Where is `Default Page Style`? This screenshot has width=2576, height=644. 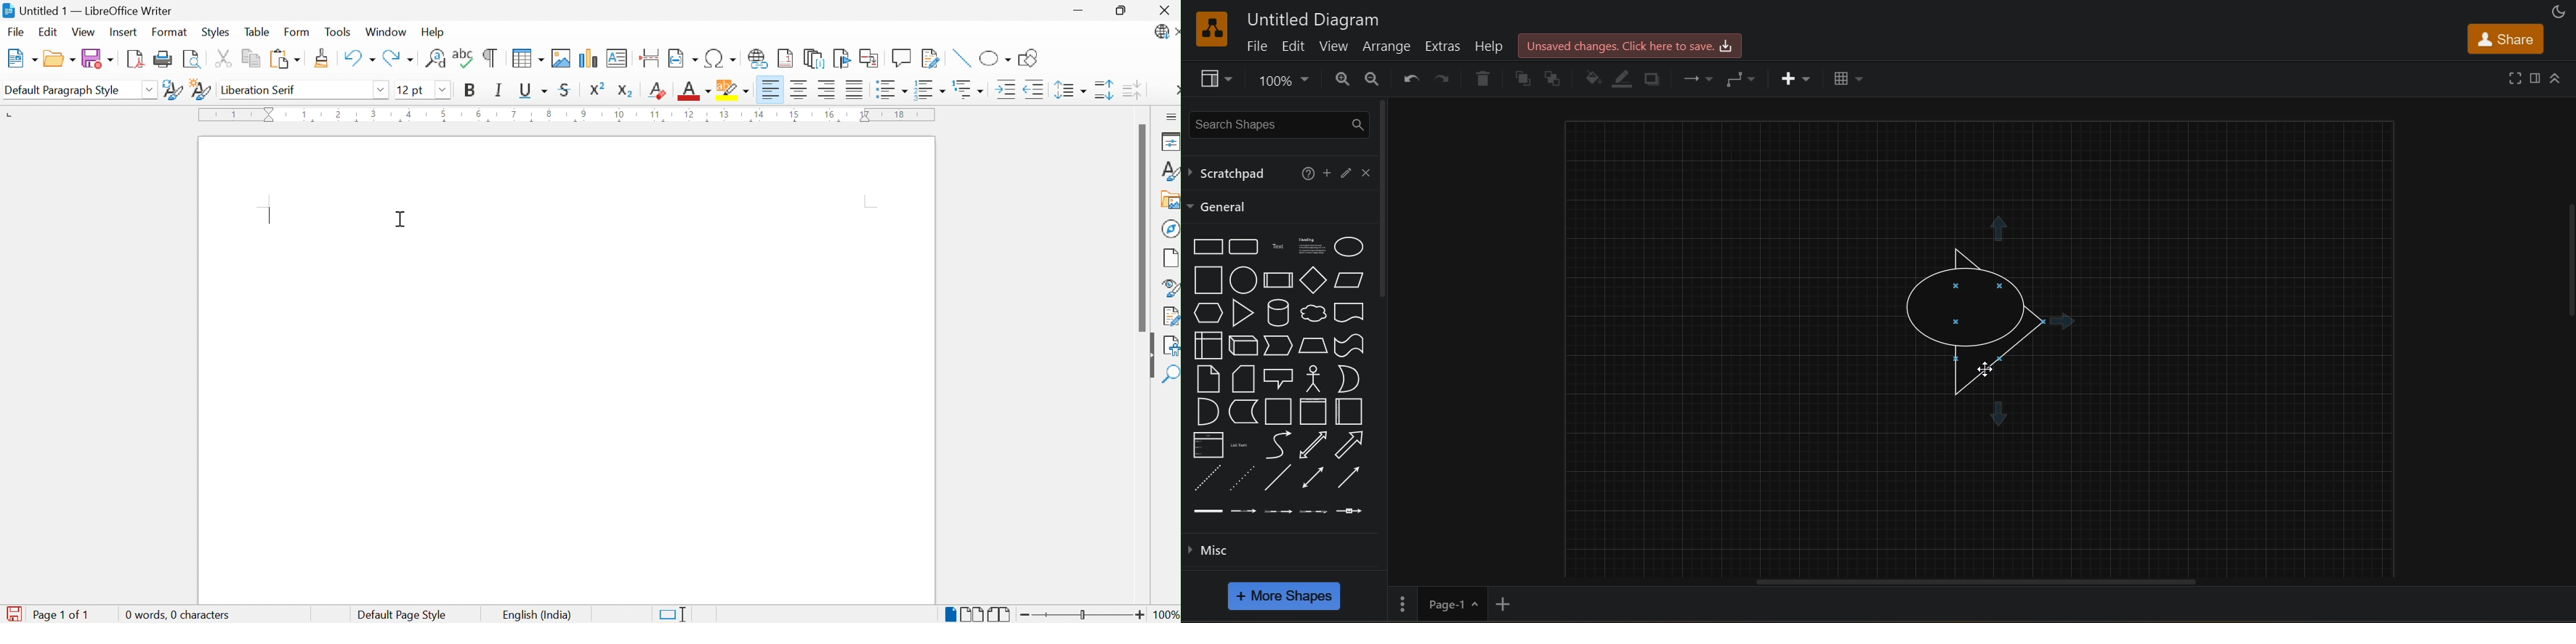 Default Page Style is located at coordinates (403, 614).